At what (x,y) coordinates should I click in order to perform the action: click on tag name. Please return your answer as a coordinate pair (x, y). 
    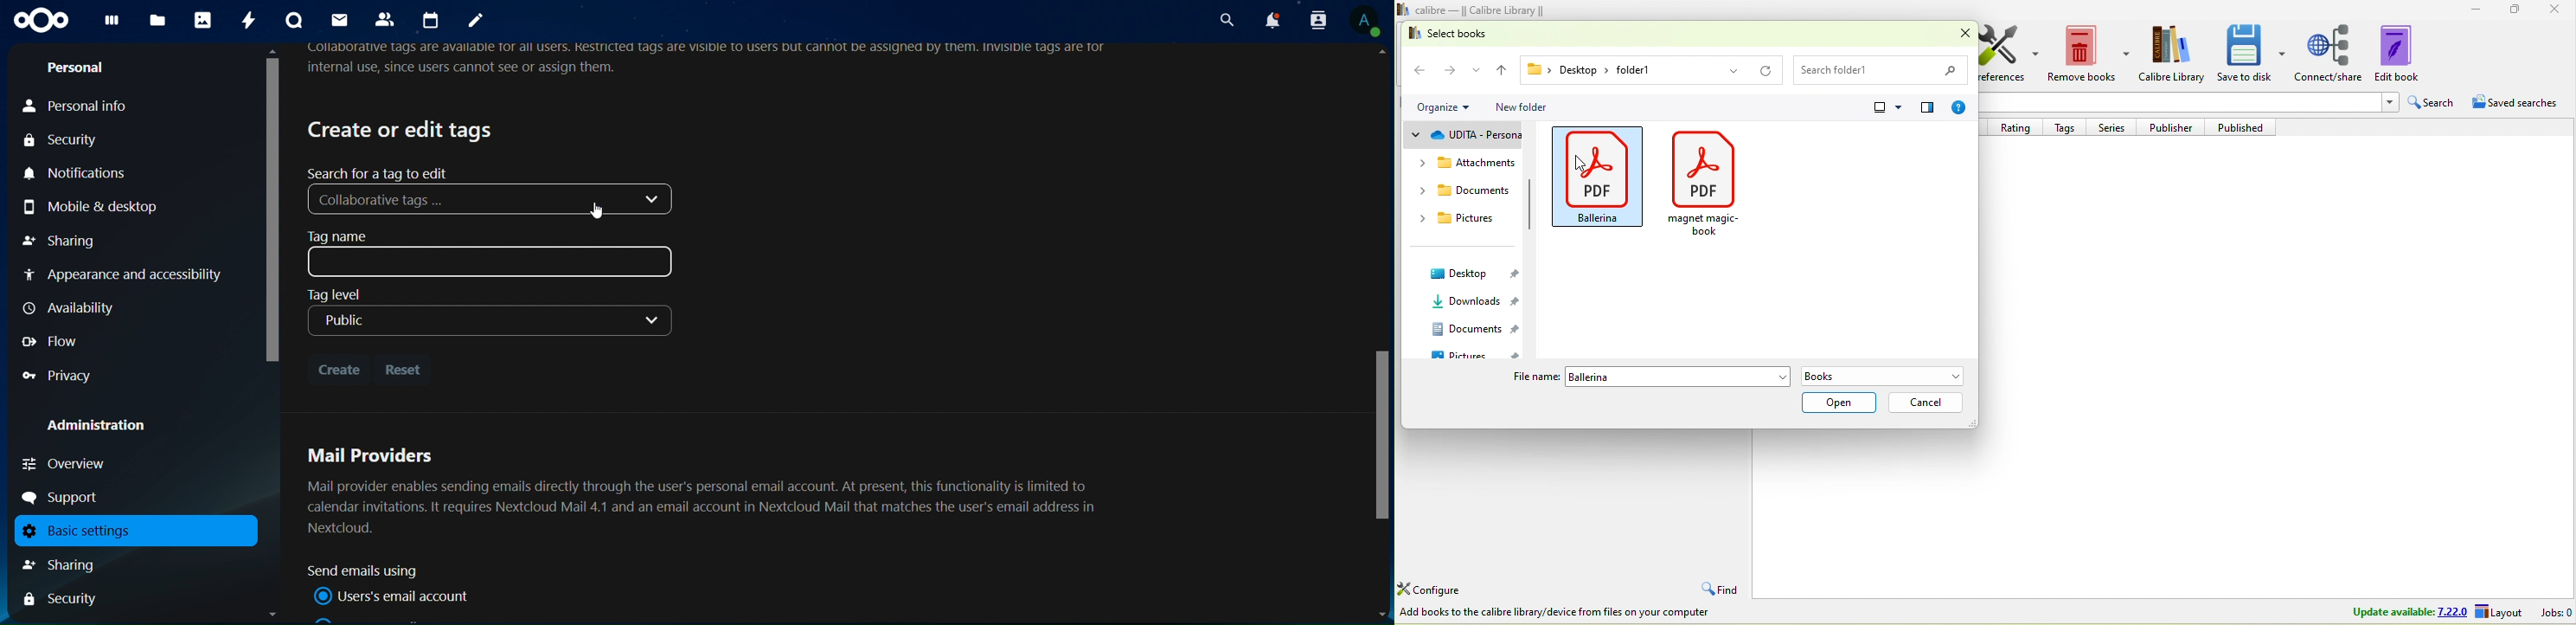
    Looking at the image, I should click on (494, 253).